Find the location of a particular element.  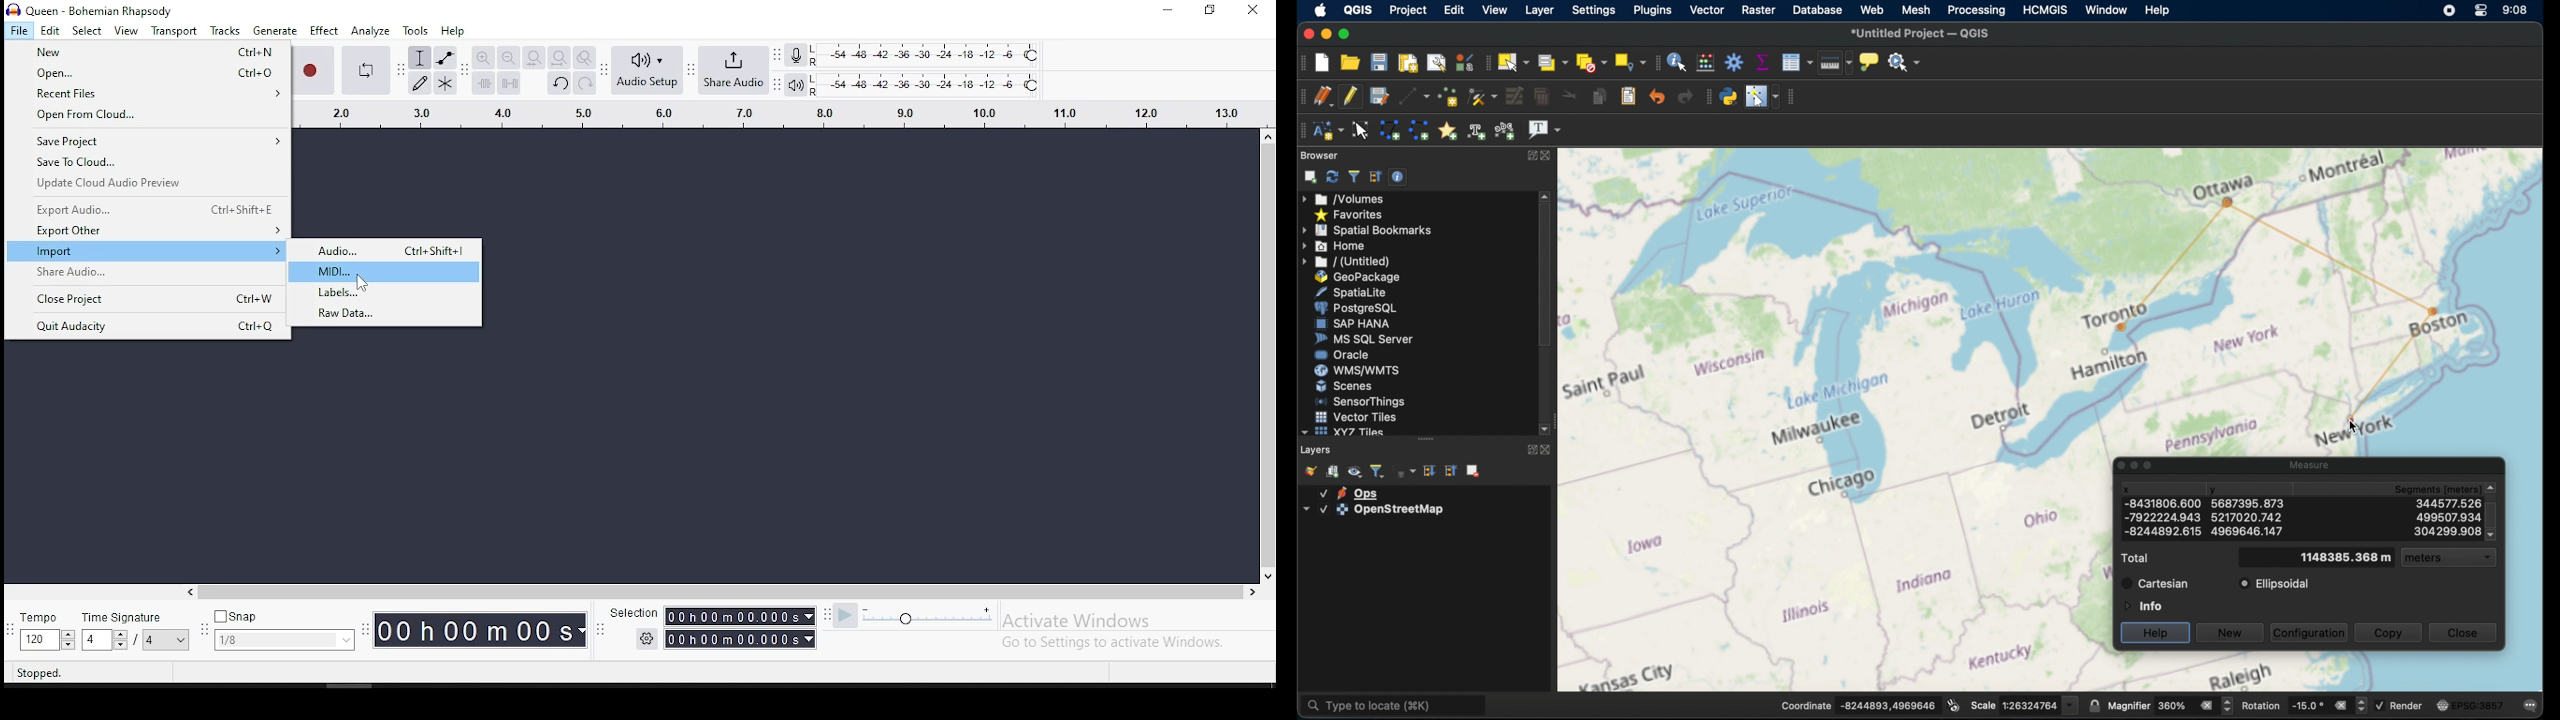

oracle is located at coordinates (1342, 355).